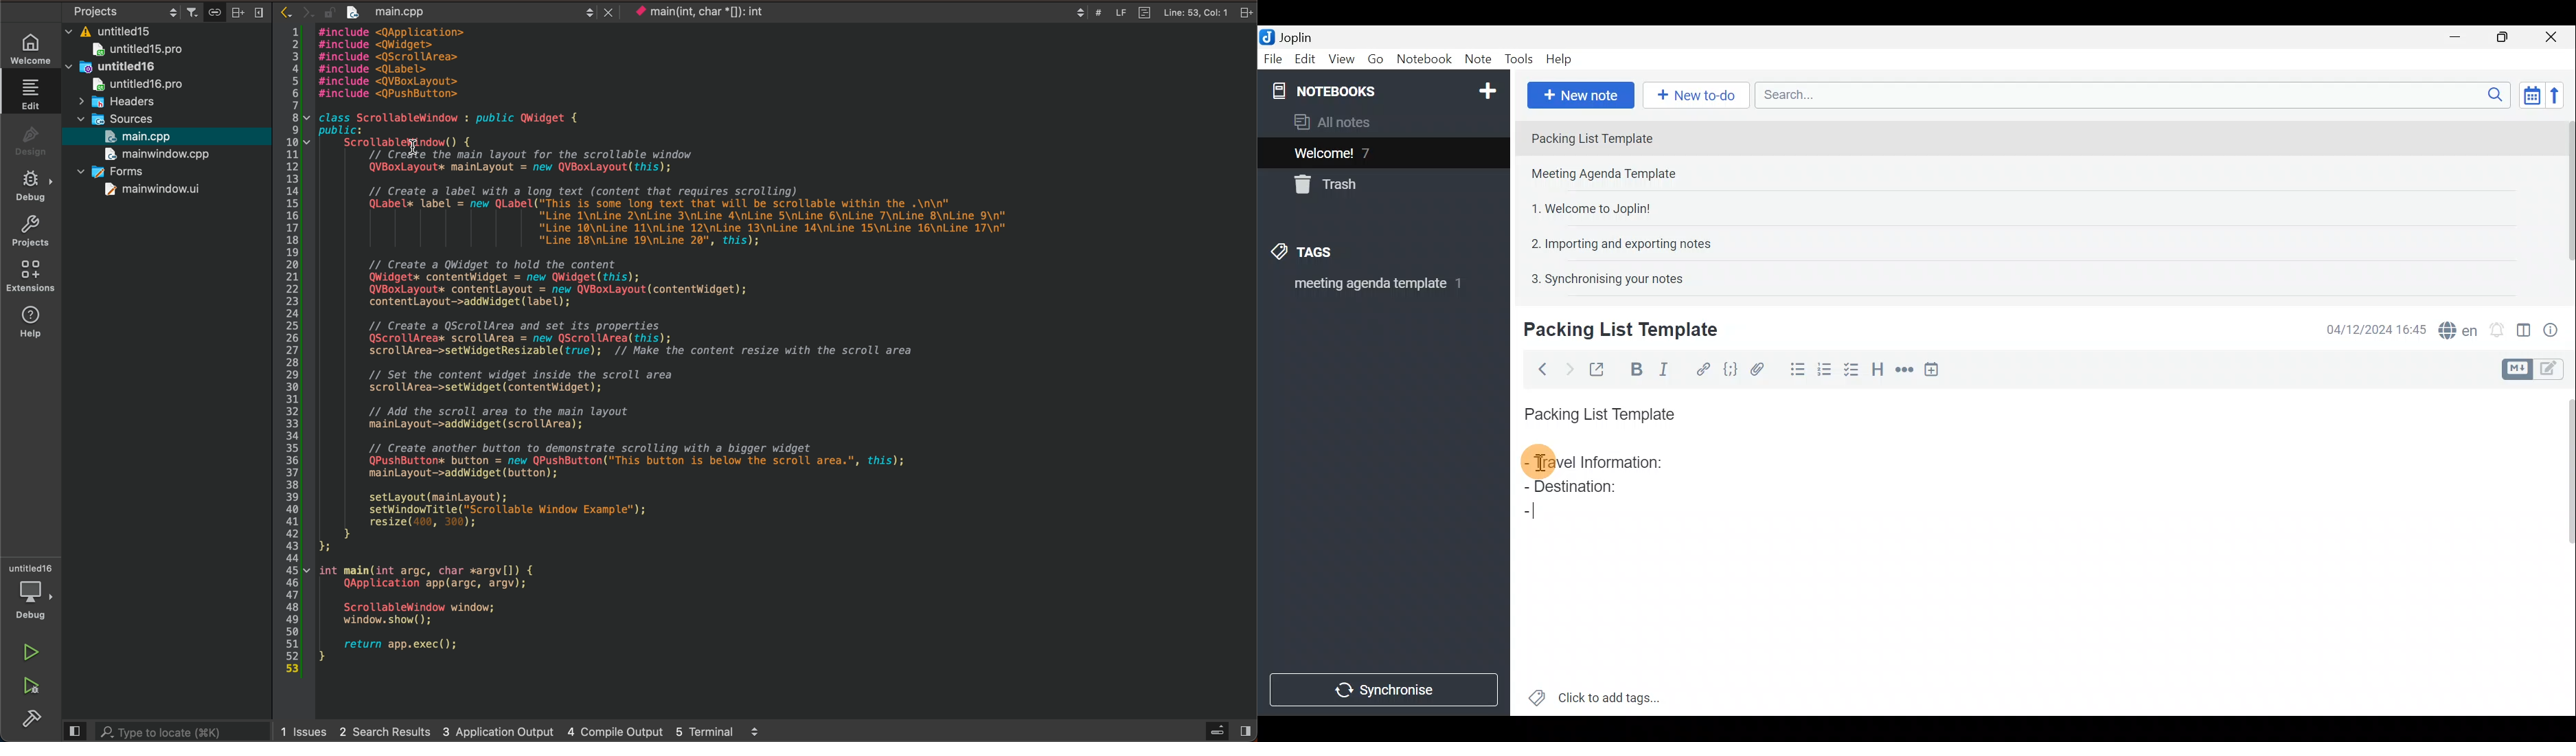 The image size is (2576, 756). Describe the element at coordinates (2564, 550) in the screenshot. I see `Scroll bar` at that location.